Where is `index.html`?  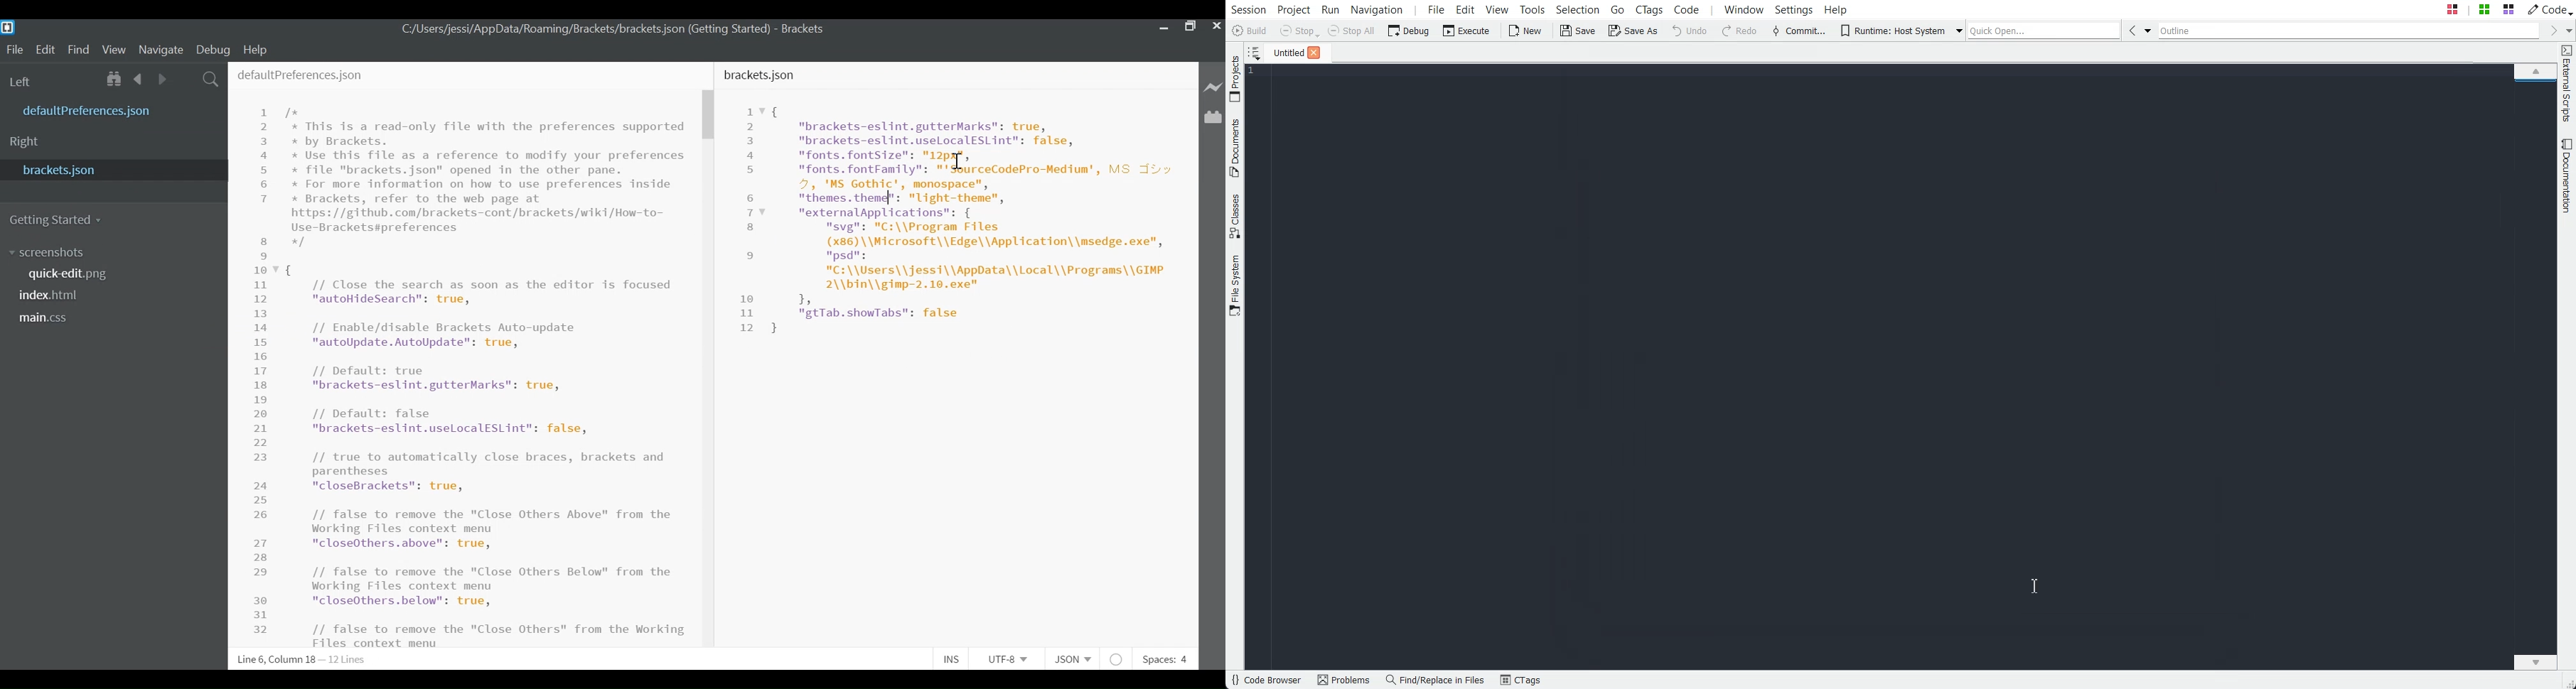 index.html is located at coordinates (53, 296).